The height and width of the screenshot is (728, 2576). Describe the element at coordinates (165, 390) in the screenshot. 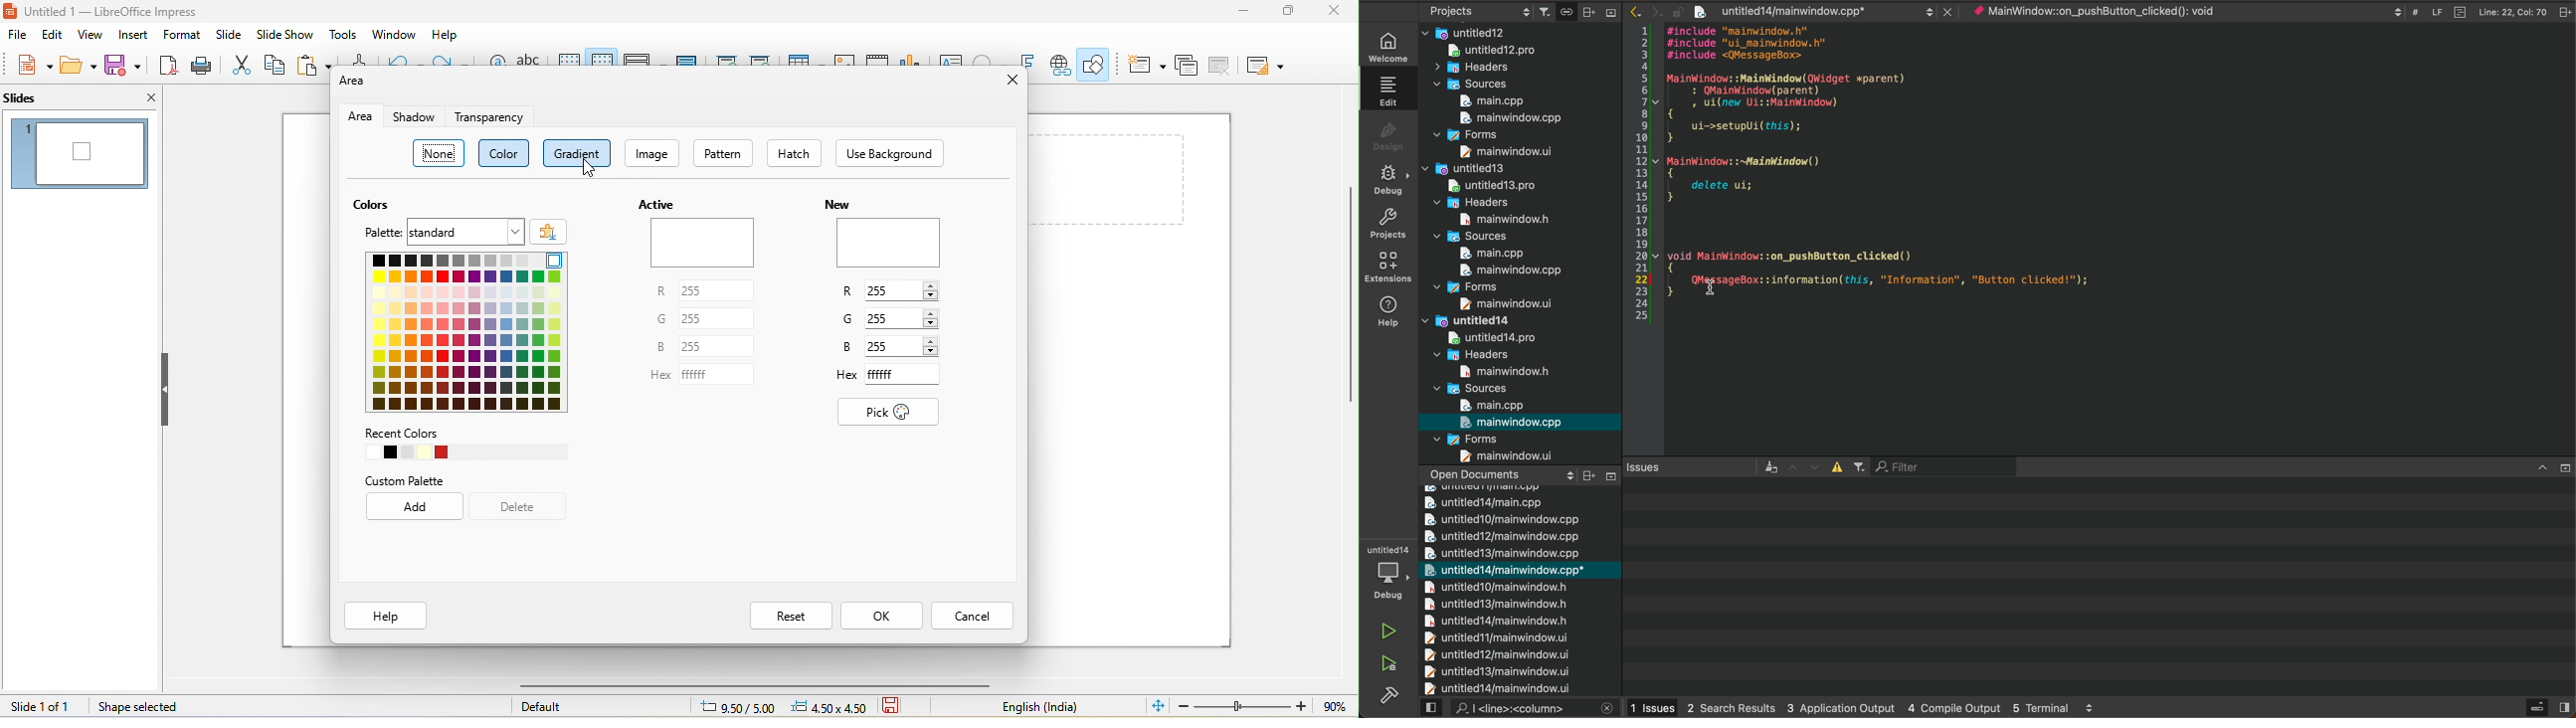

I see `hide` at that location.